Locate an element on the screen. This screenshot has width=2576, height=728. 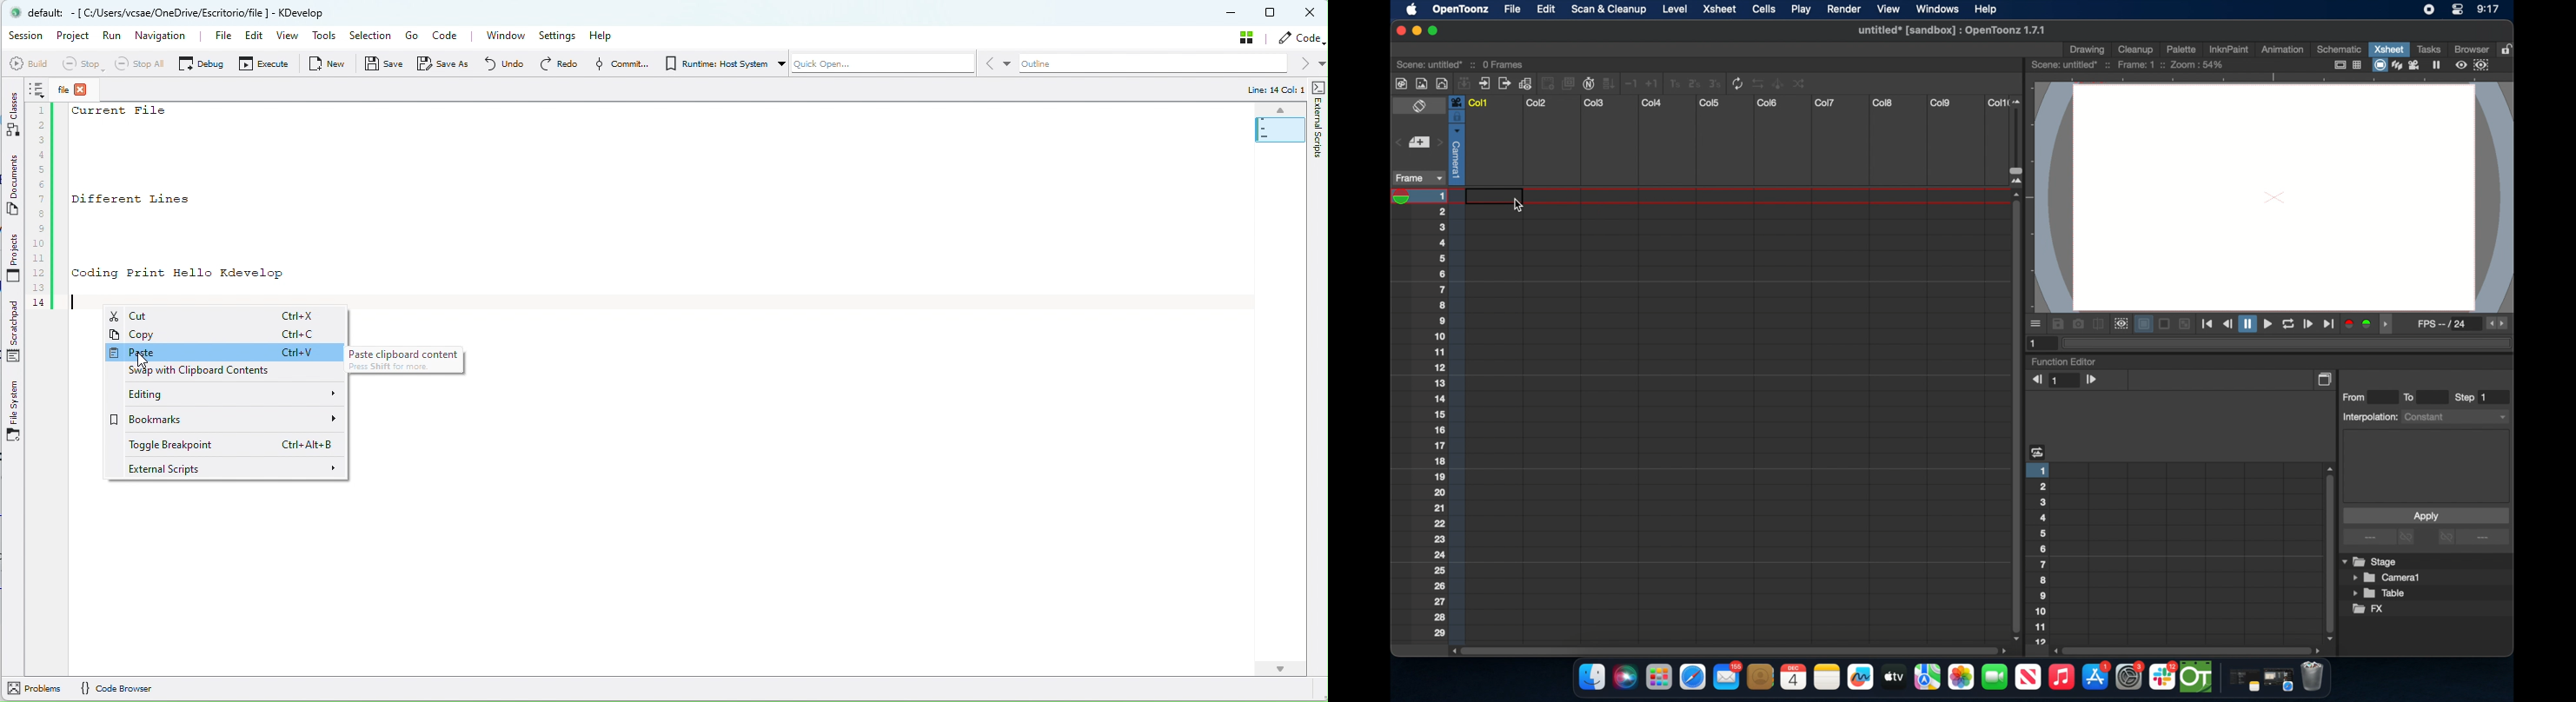
close is located at coordinates (1398, 31).